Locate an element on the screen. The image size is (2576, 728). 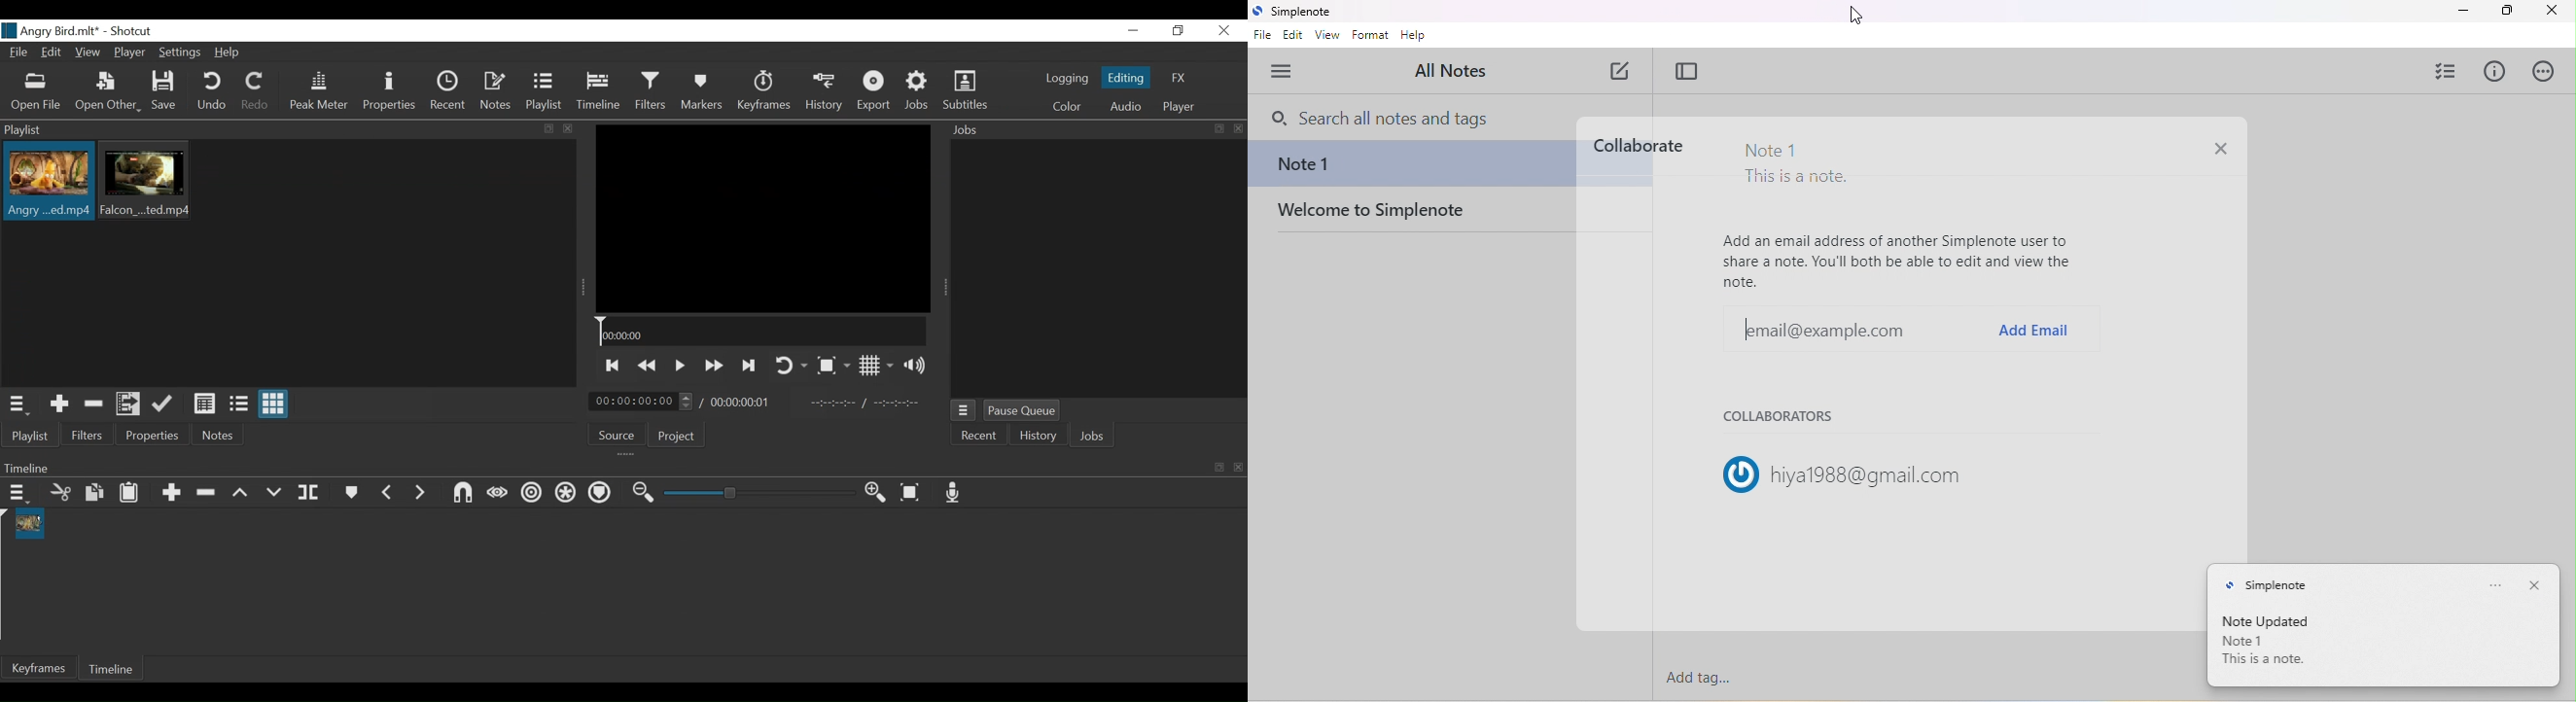
Markers is located at coordinates (352, 493).